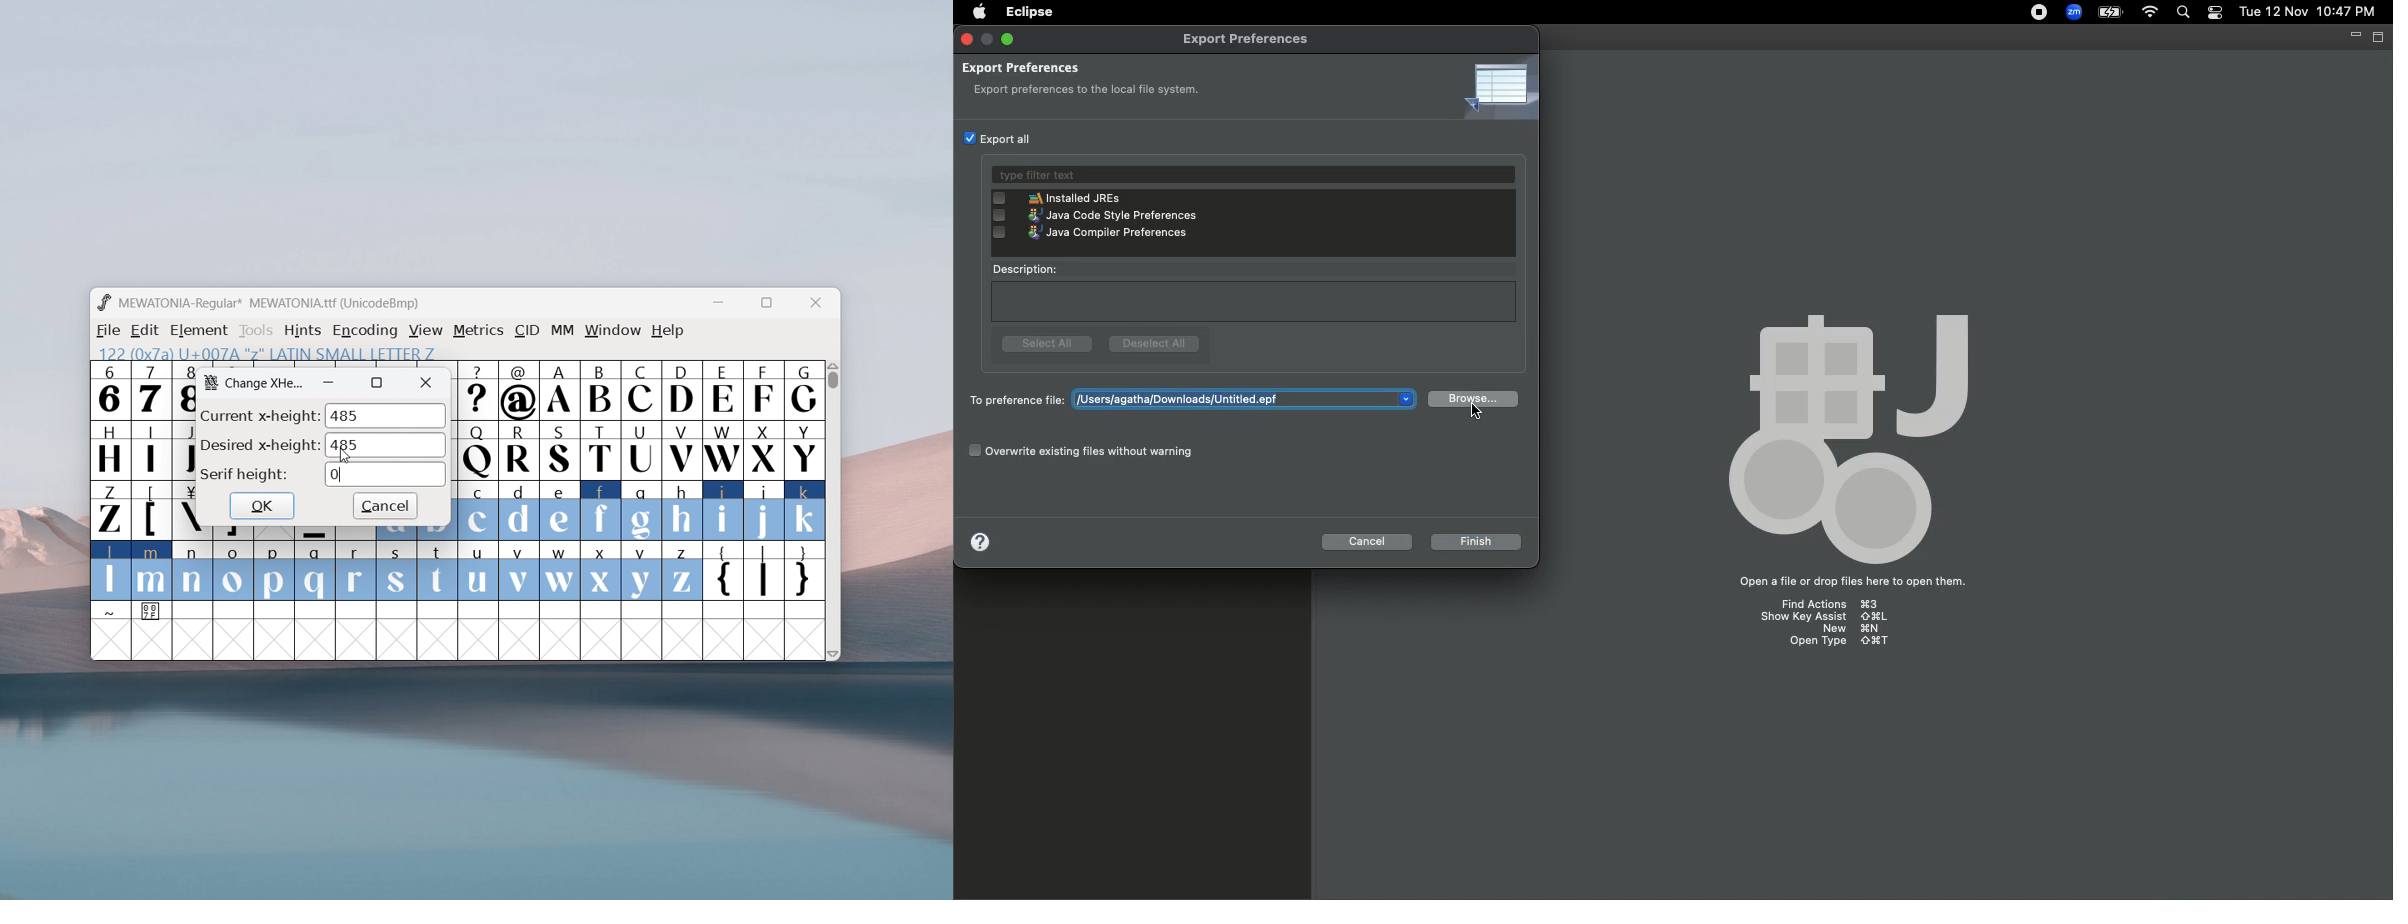 This screenshot has width=2408, height=924. Describe the element at coordinates (192, 572) in the screenshot. I see `n` at that location.